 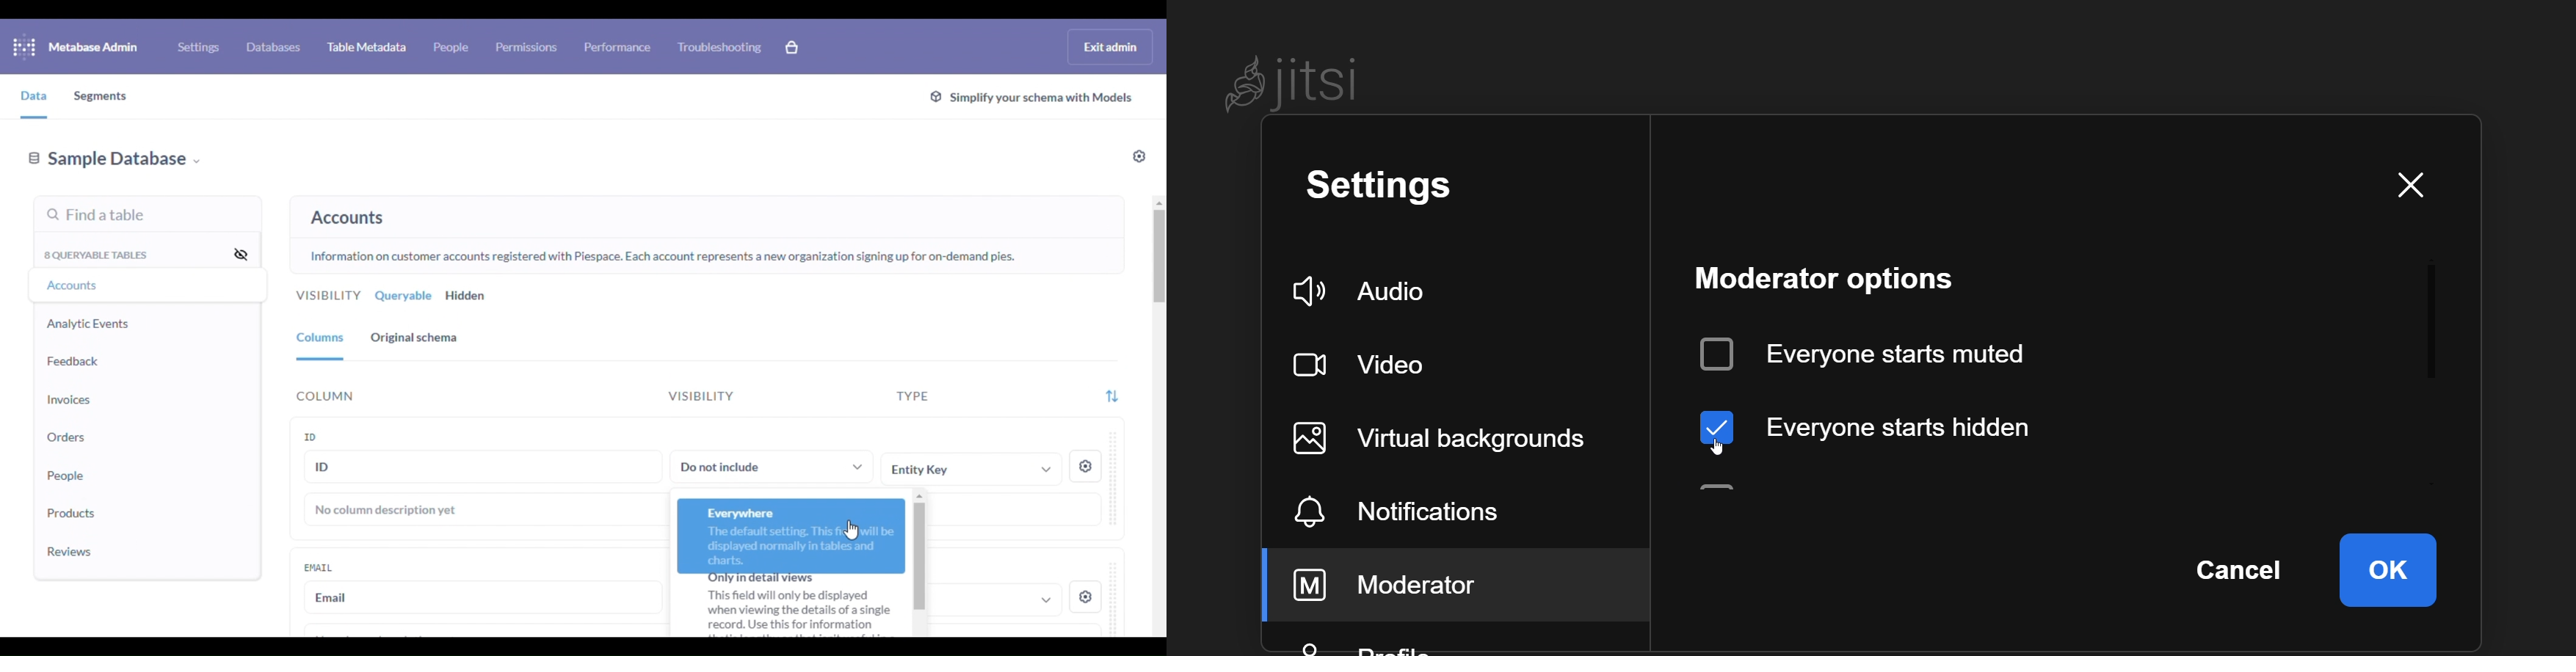 I want to click on databases, so click(x=273, y=46).